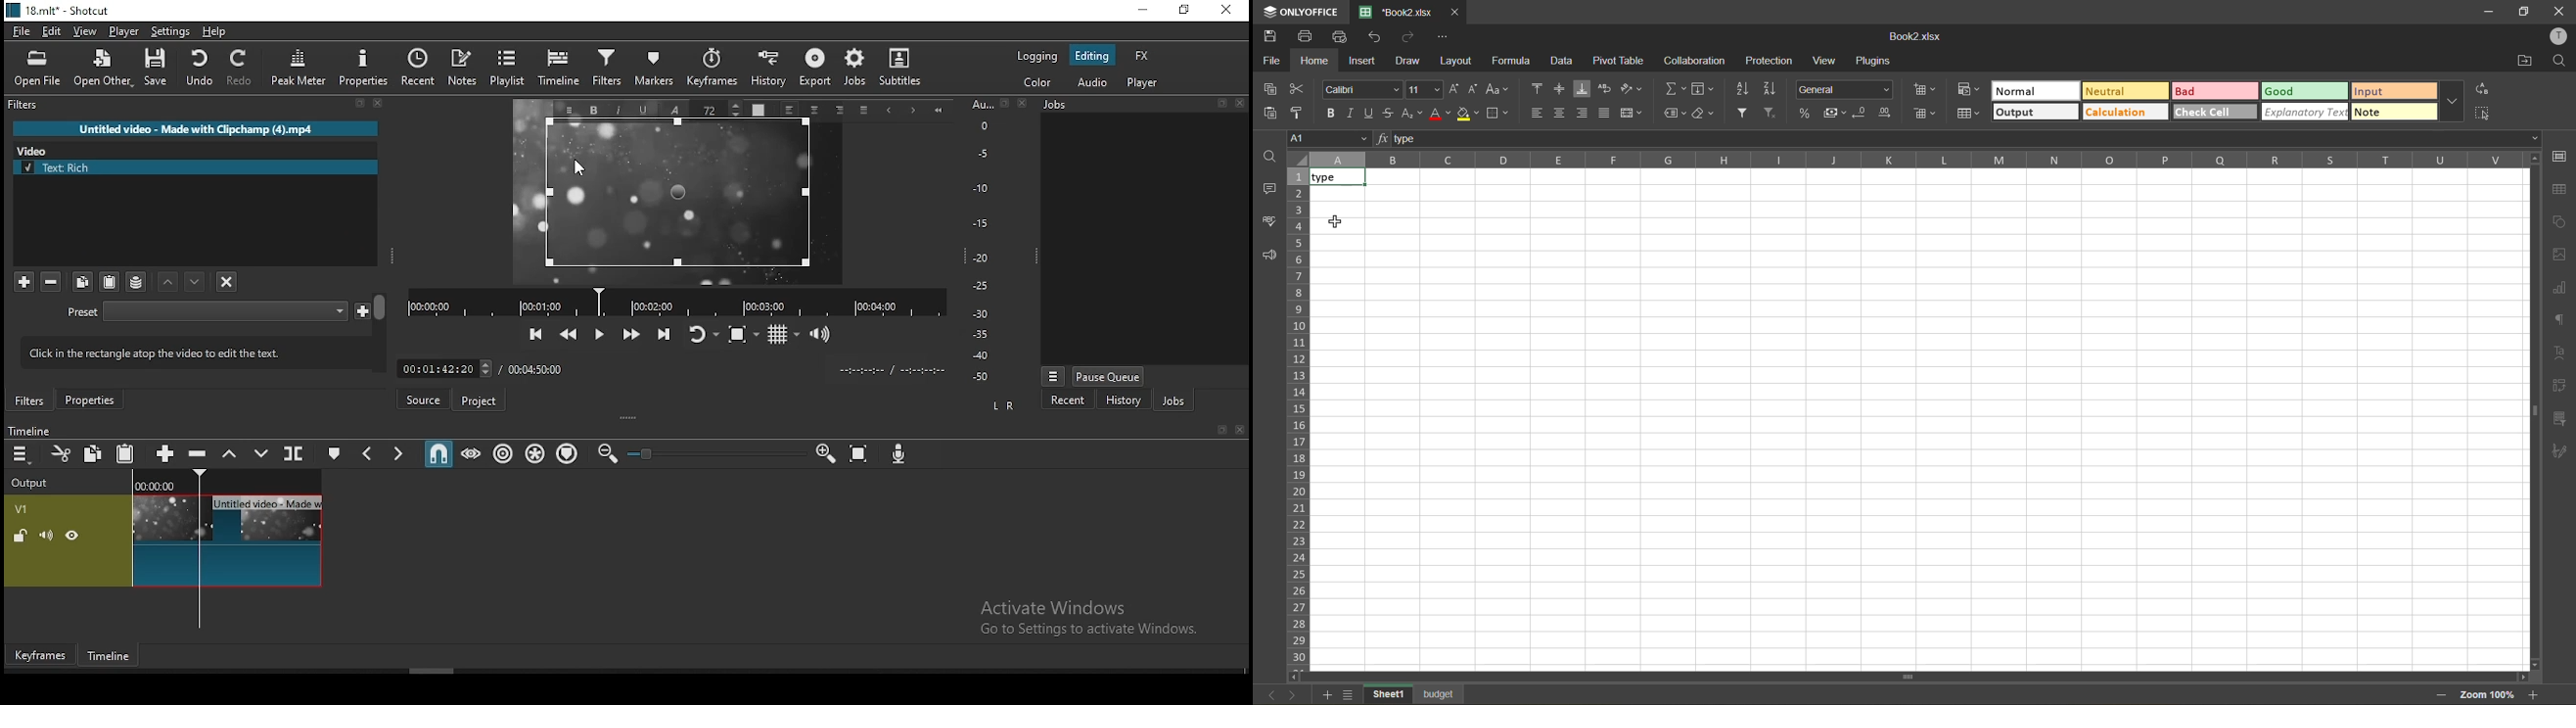 Image resolution: width=2576 pixels, height=728 pixels. I want to click on slicer, so click(2561, 419).